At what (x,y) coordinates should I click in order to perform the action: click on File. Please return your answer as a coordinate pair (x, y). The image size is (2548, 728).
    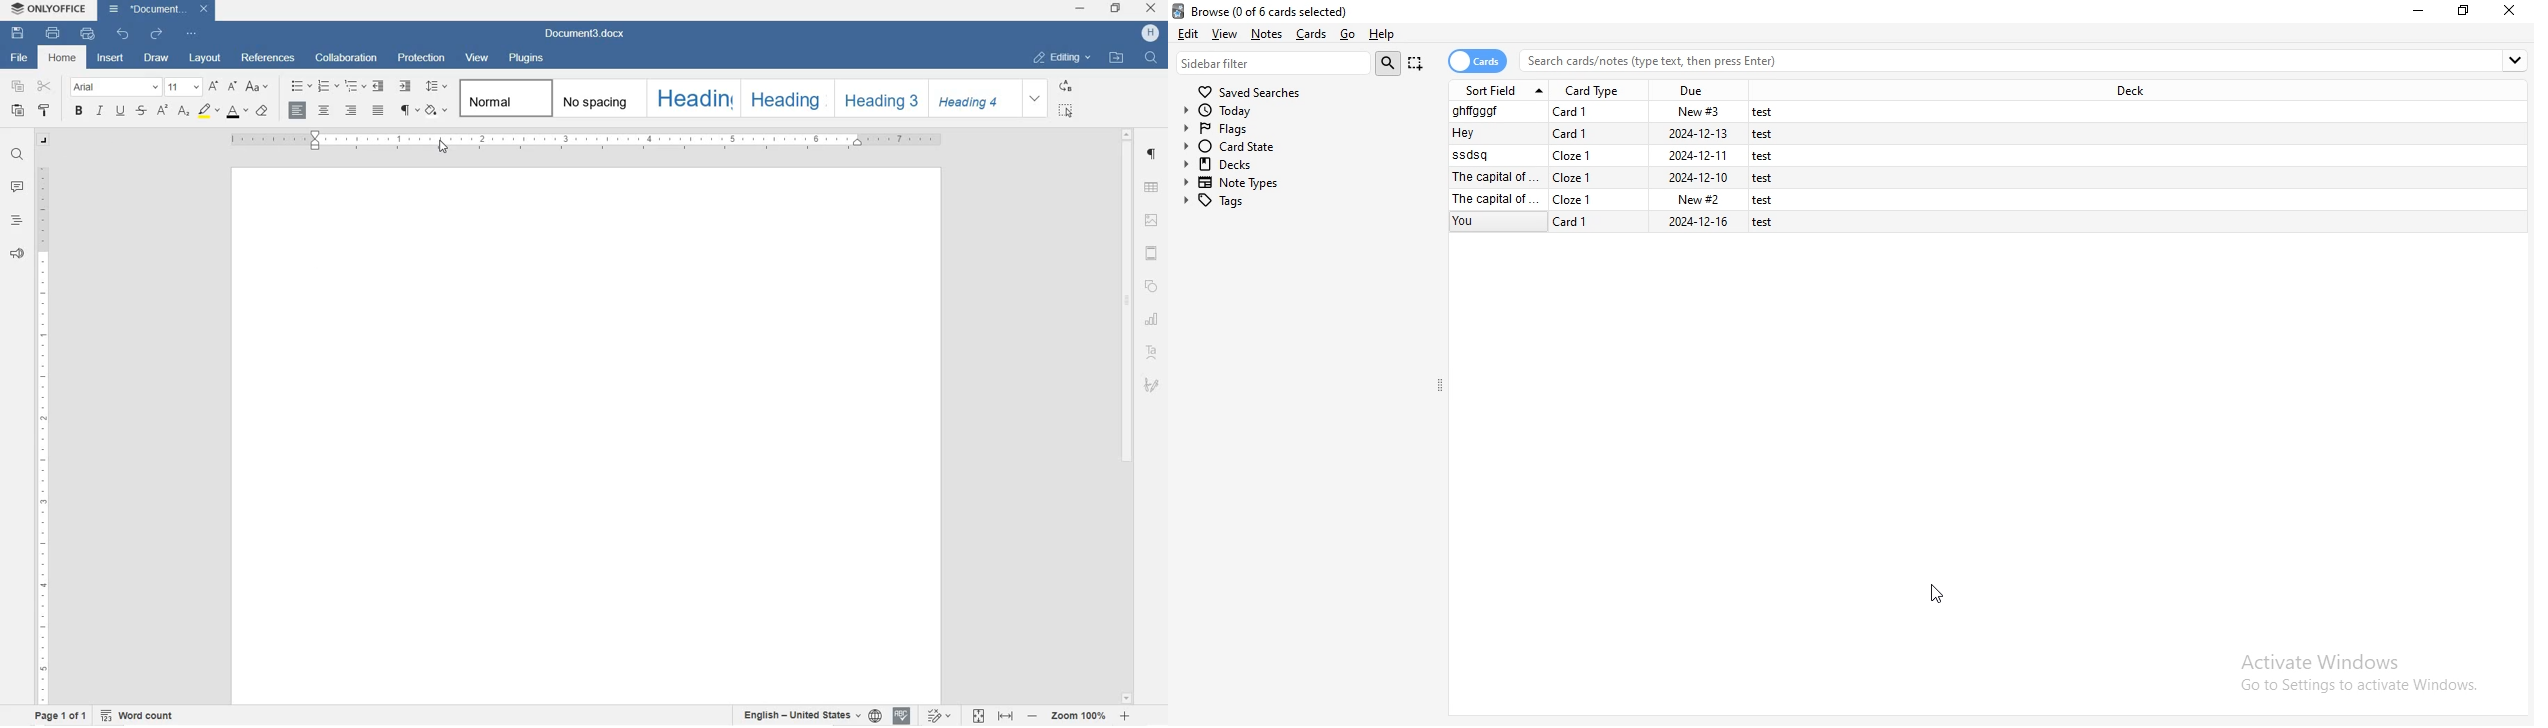
    Looking at the image, I should click on (1625, 199).